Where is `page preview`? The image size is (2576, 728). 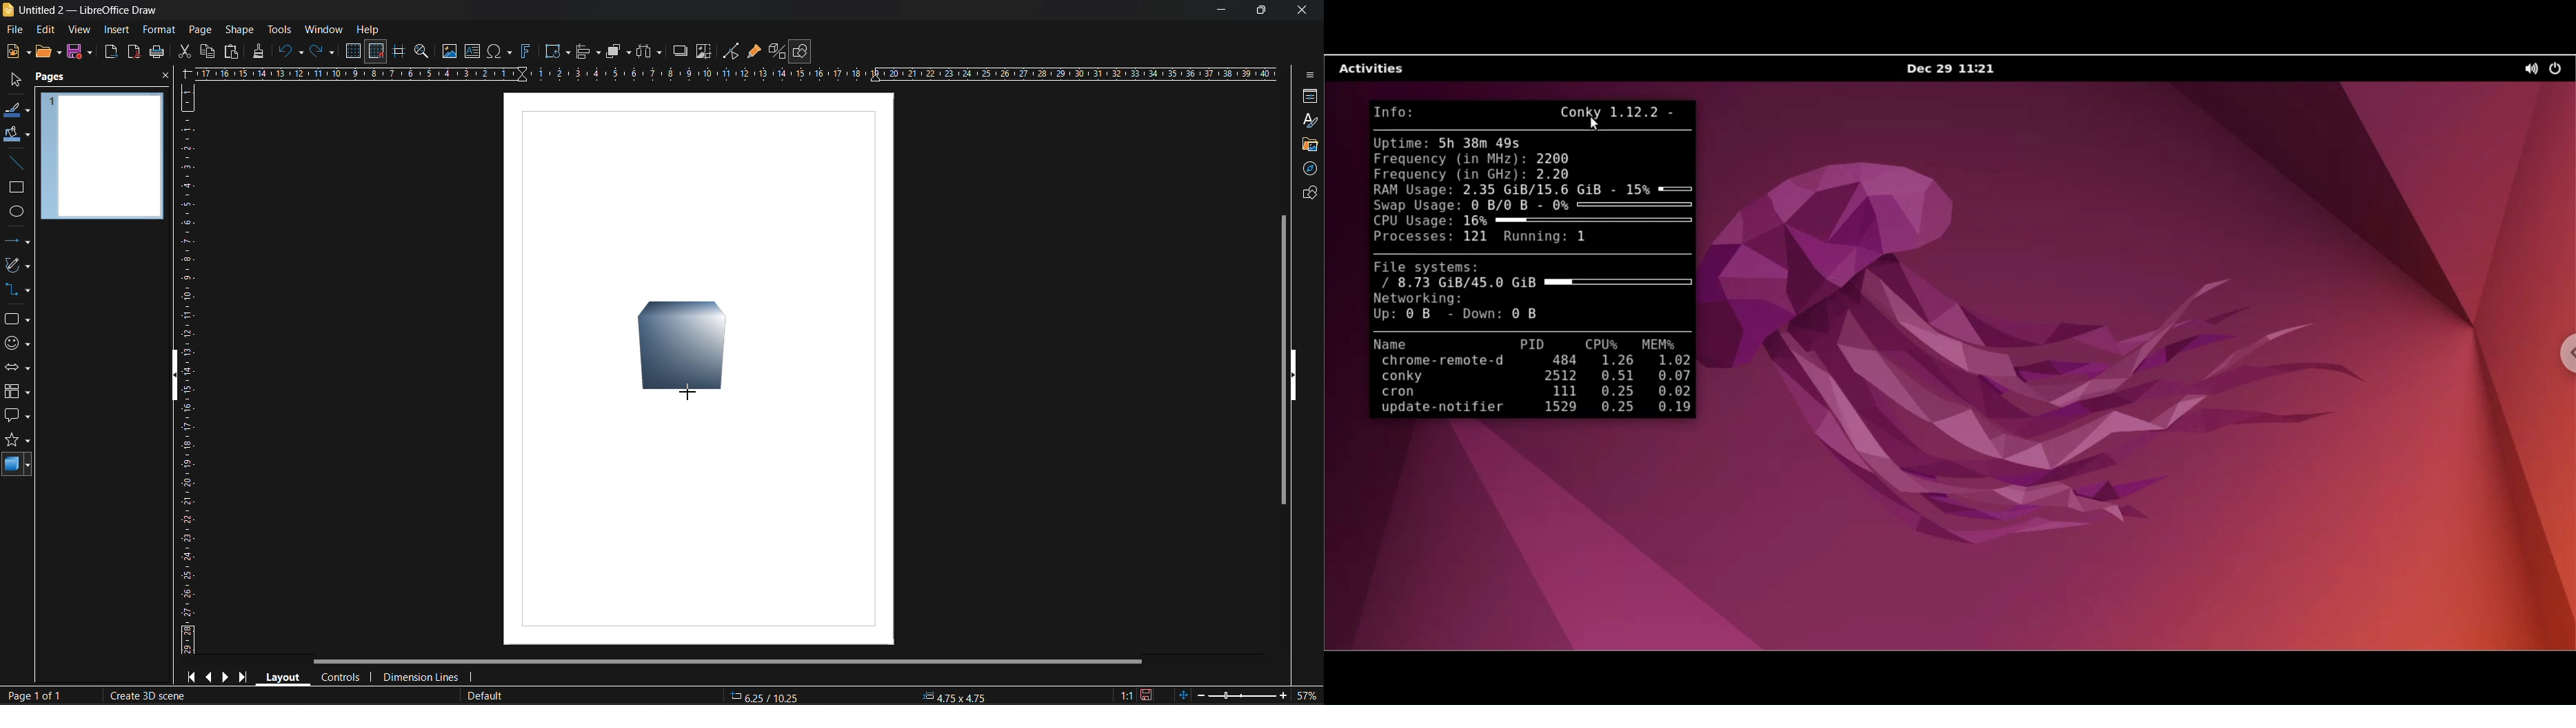
page preview is located at coordinates (105, 158).